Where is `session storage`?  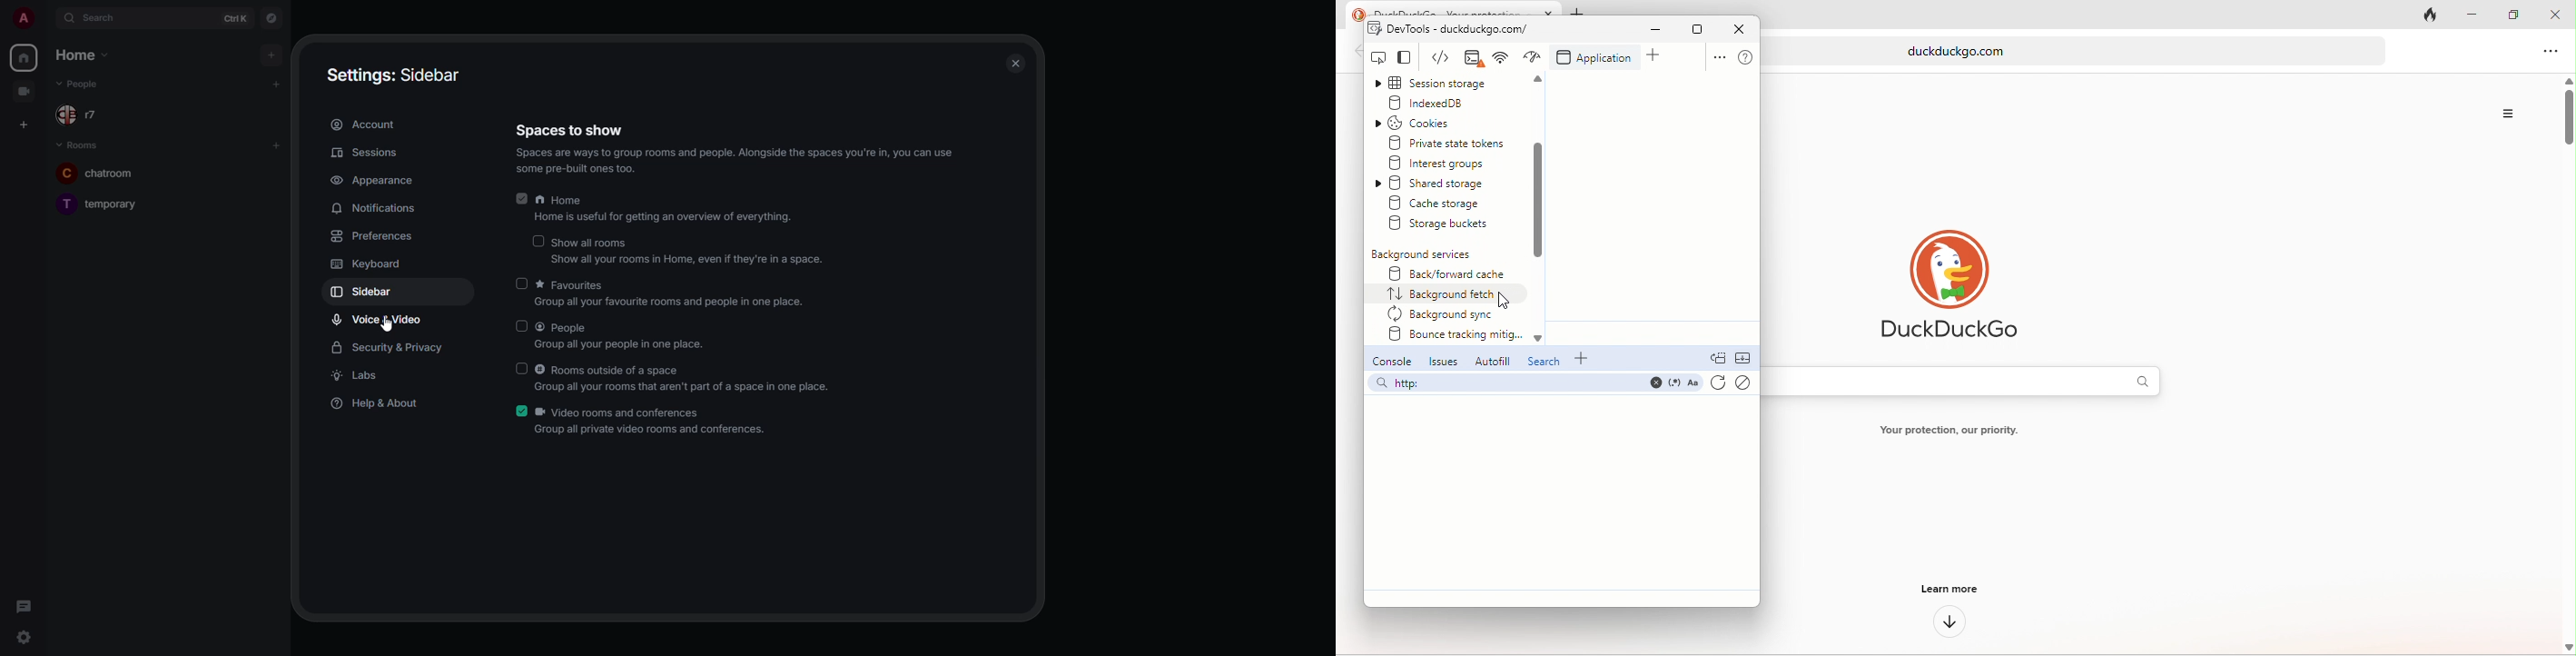
session storage is located at coordinates (1446, 84).